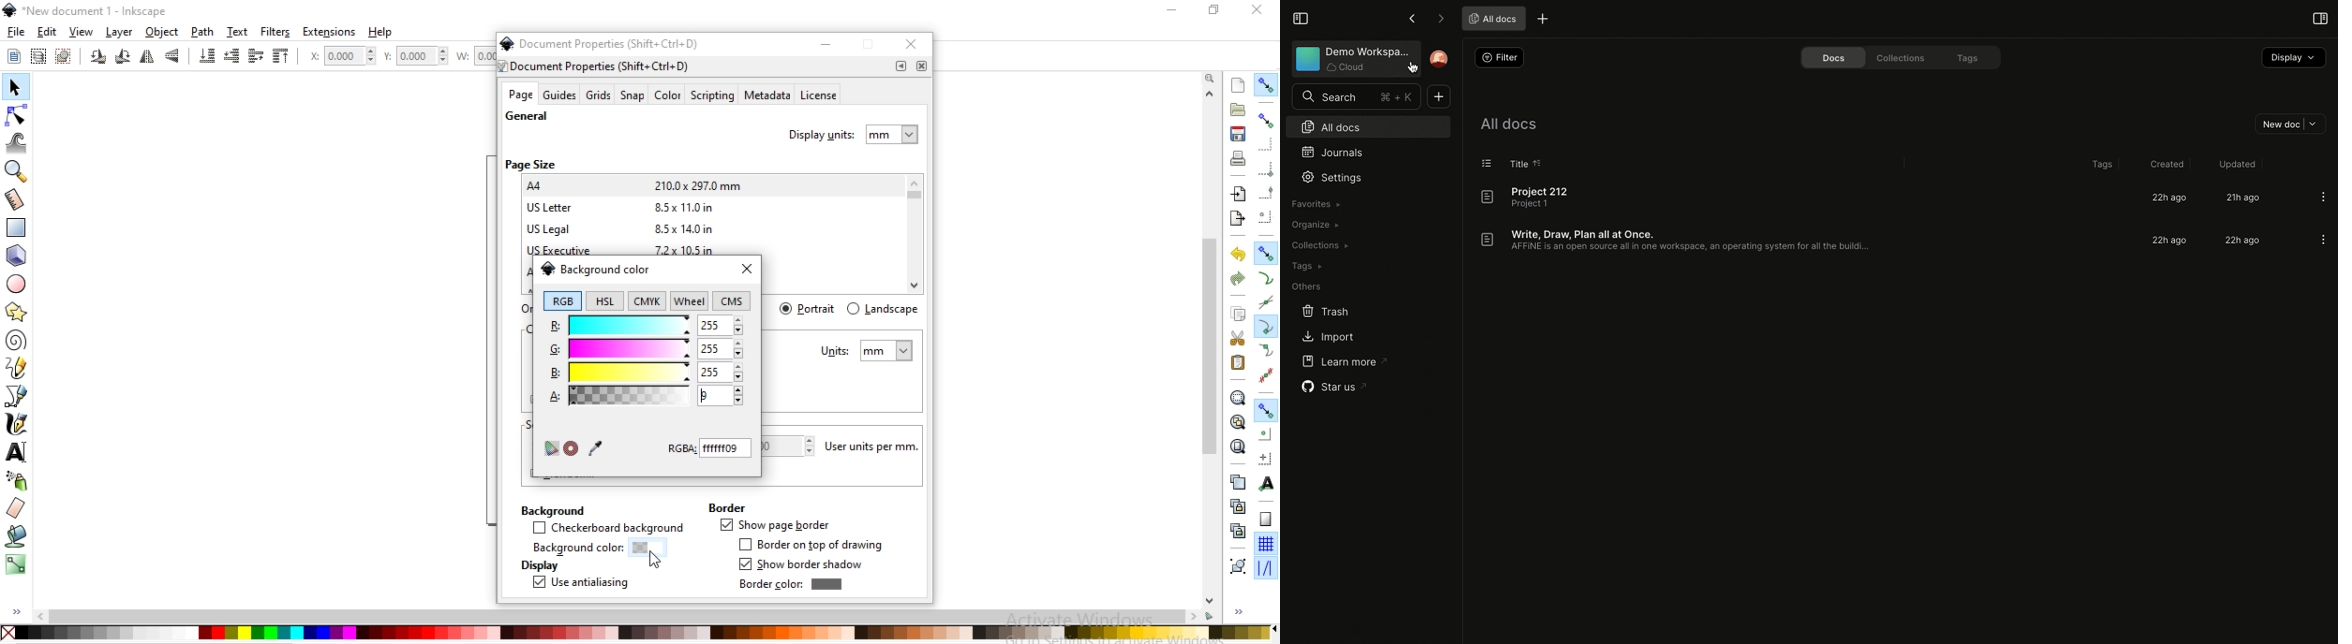  Describe the element at coordinates (1326, 338) in the screenshot. I see `Import` at that location.